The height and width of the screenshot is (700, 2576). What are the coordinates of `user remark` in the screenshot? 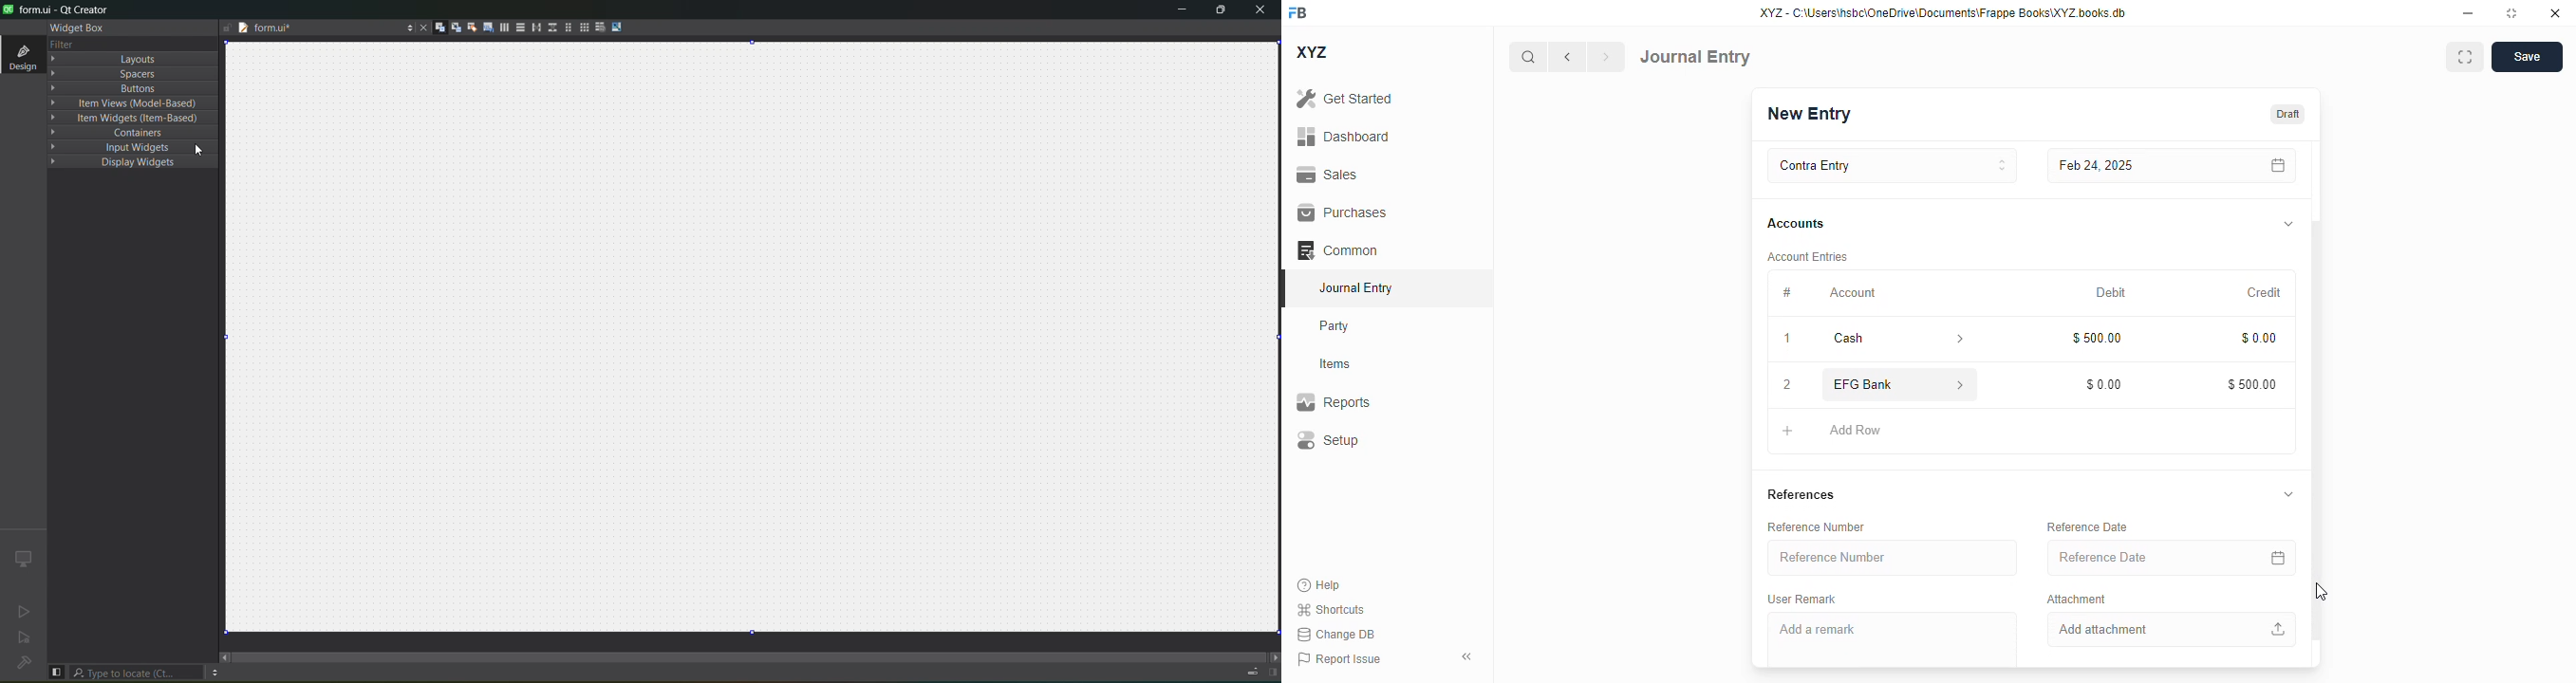 It's located at (1803, 600).